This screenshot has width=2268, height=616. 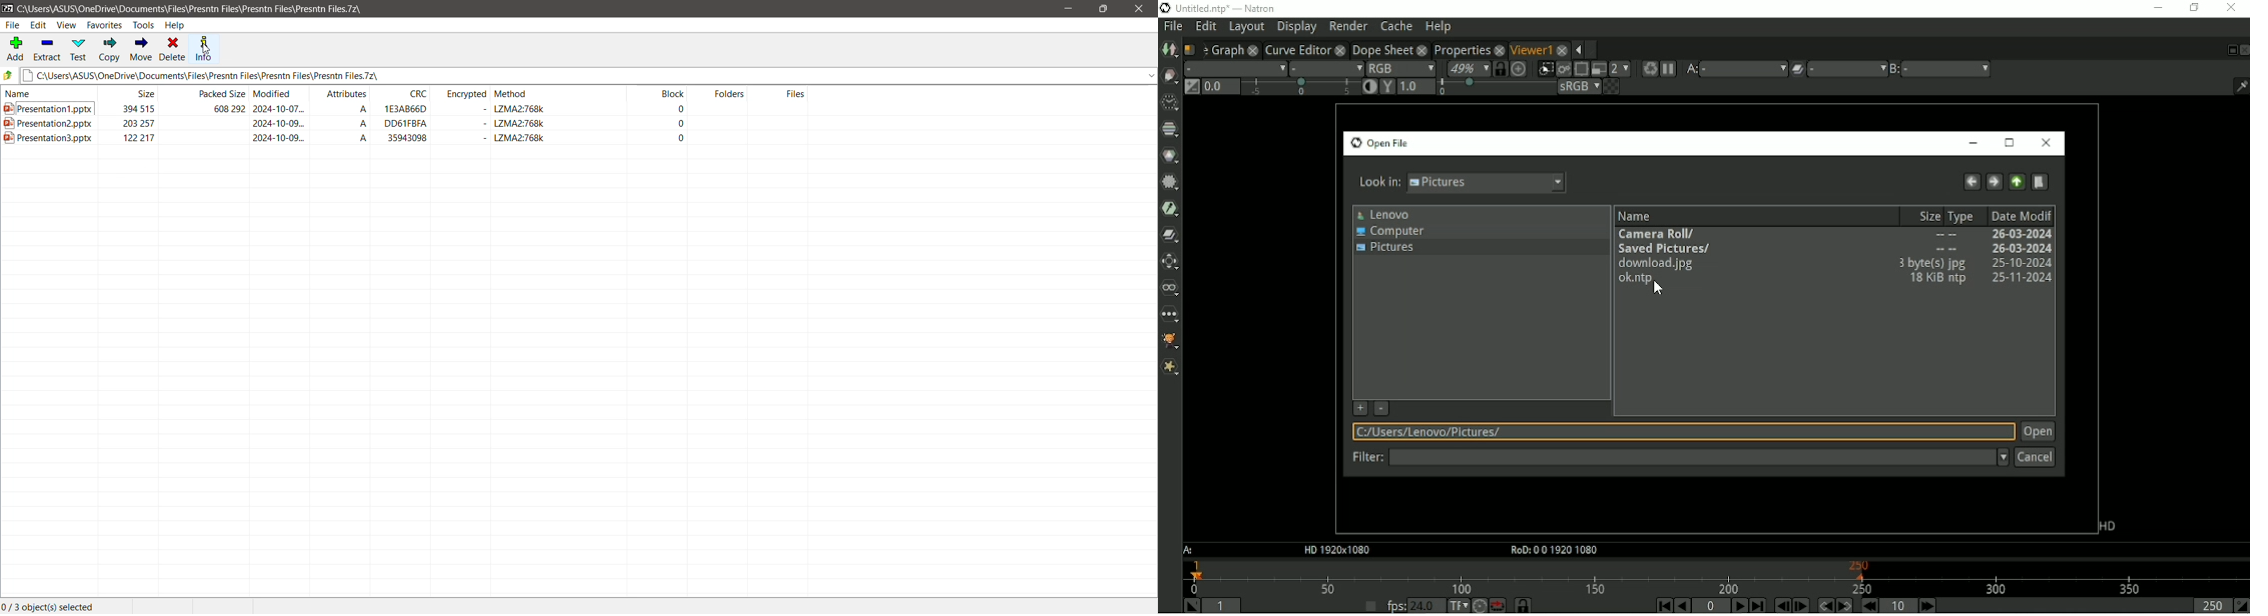 What do you see at coordinates (1928, 605) in the screenshot?
I see `Next increment` at bounding box center [1928, 605].